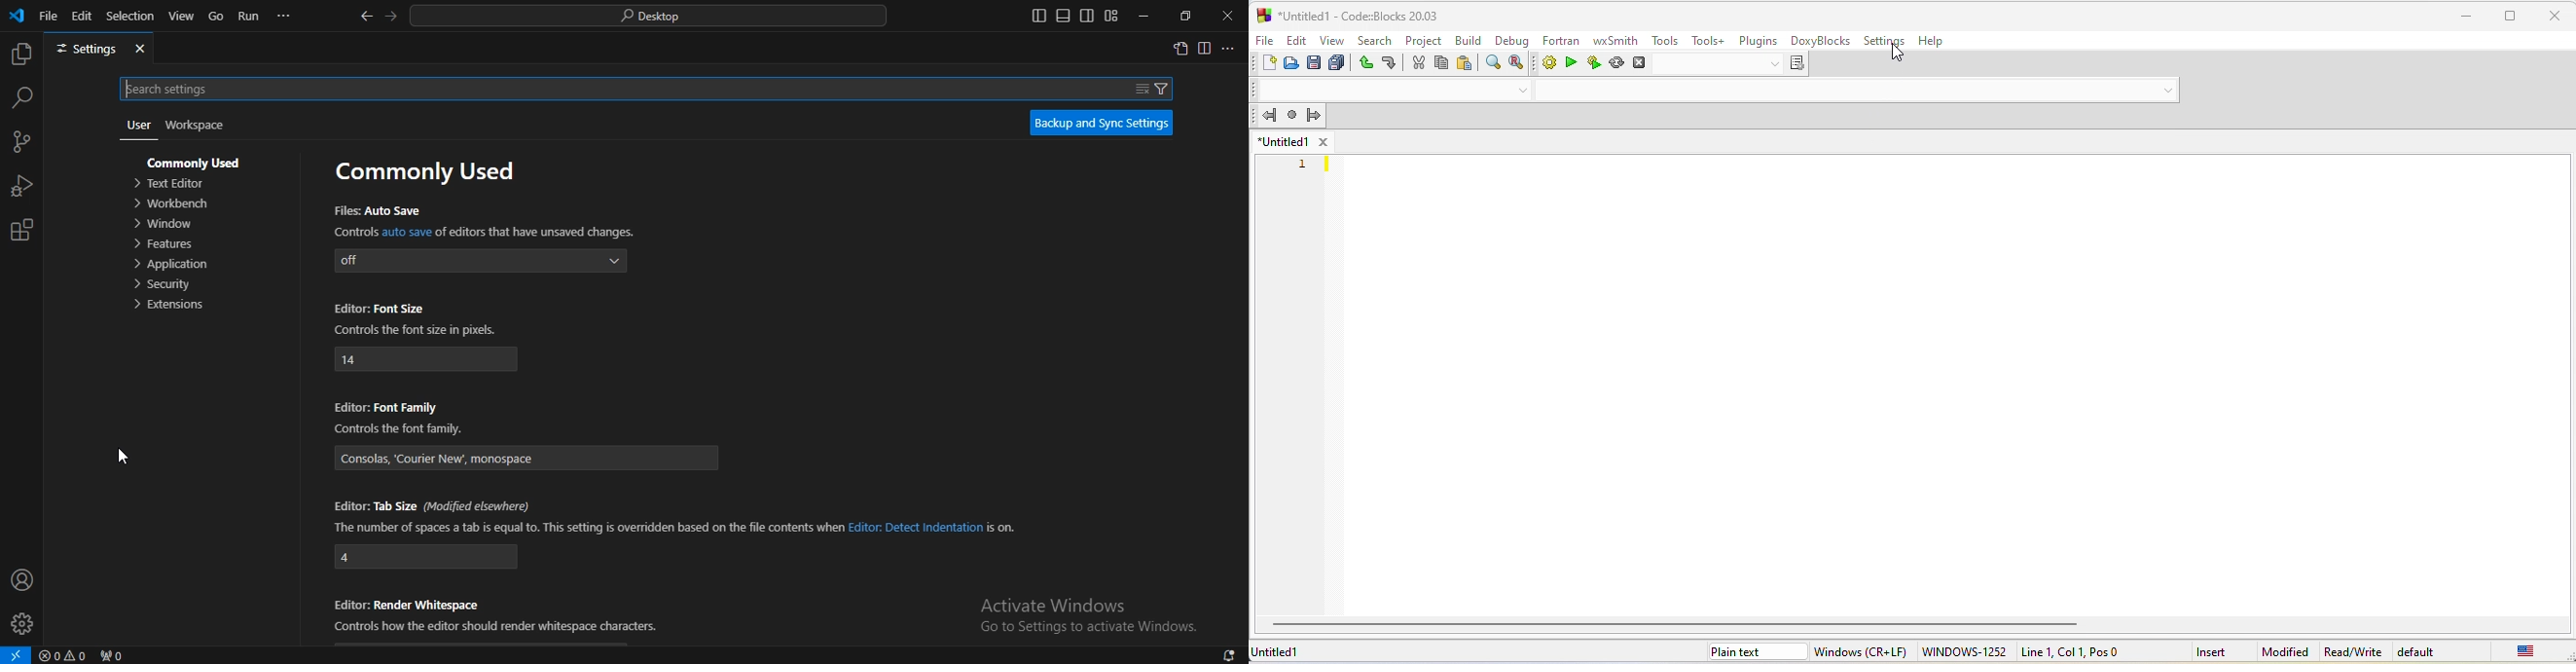 This screenshot has height=672, width=2576. Describe the element at coordinates (485, 232) in the screenshot. I see `files: auto save` at that location.